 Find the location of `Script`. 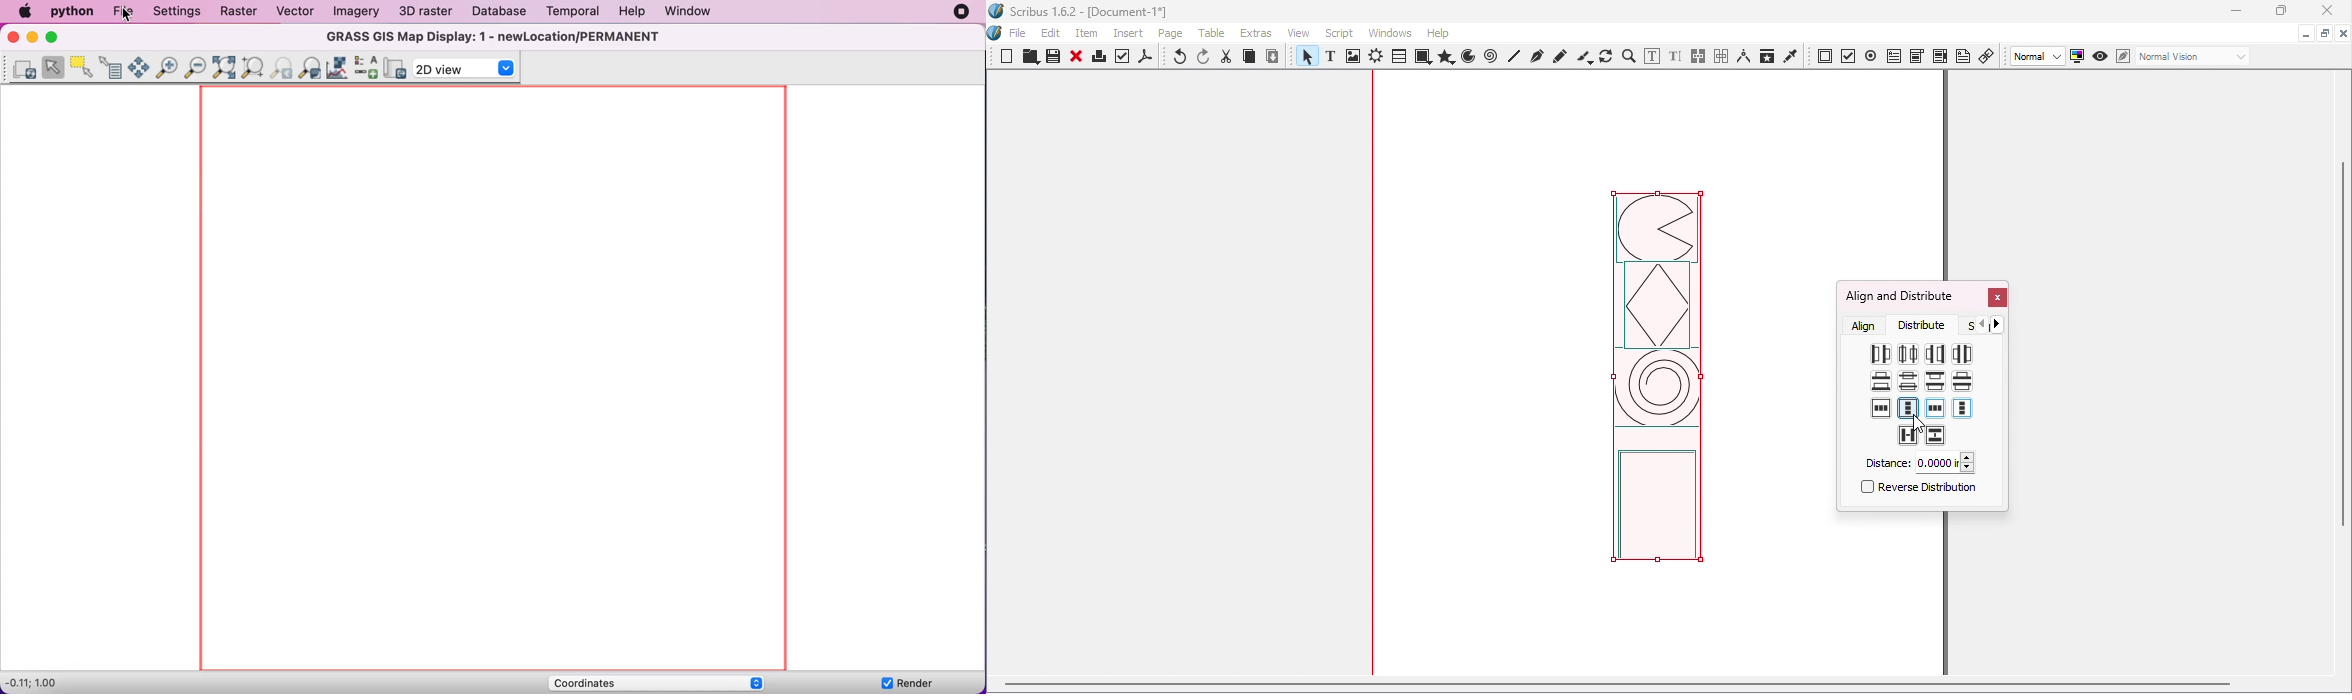

Script is located at coordinates (1342, 32).